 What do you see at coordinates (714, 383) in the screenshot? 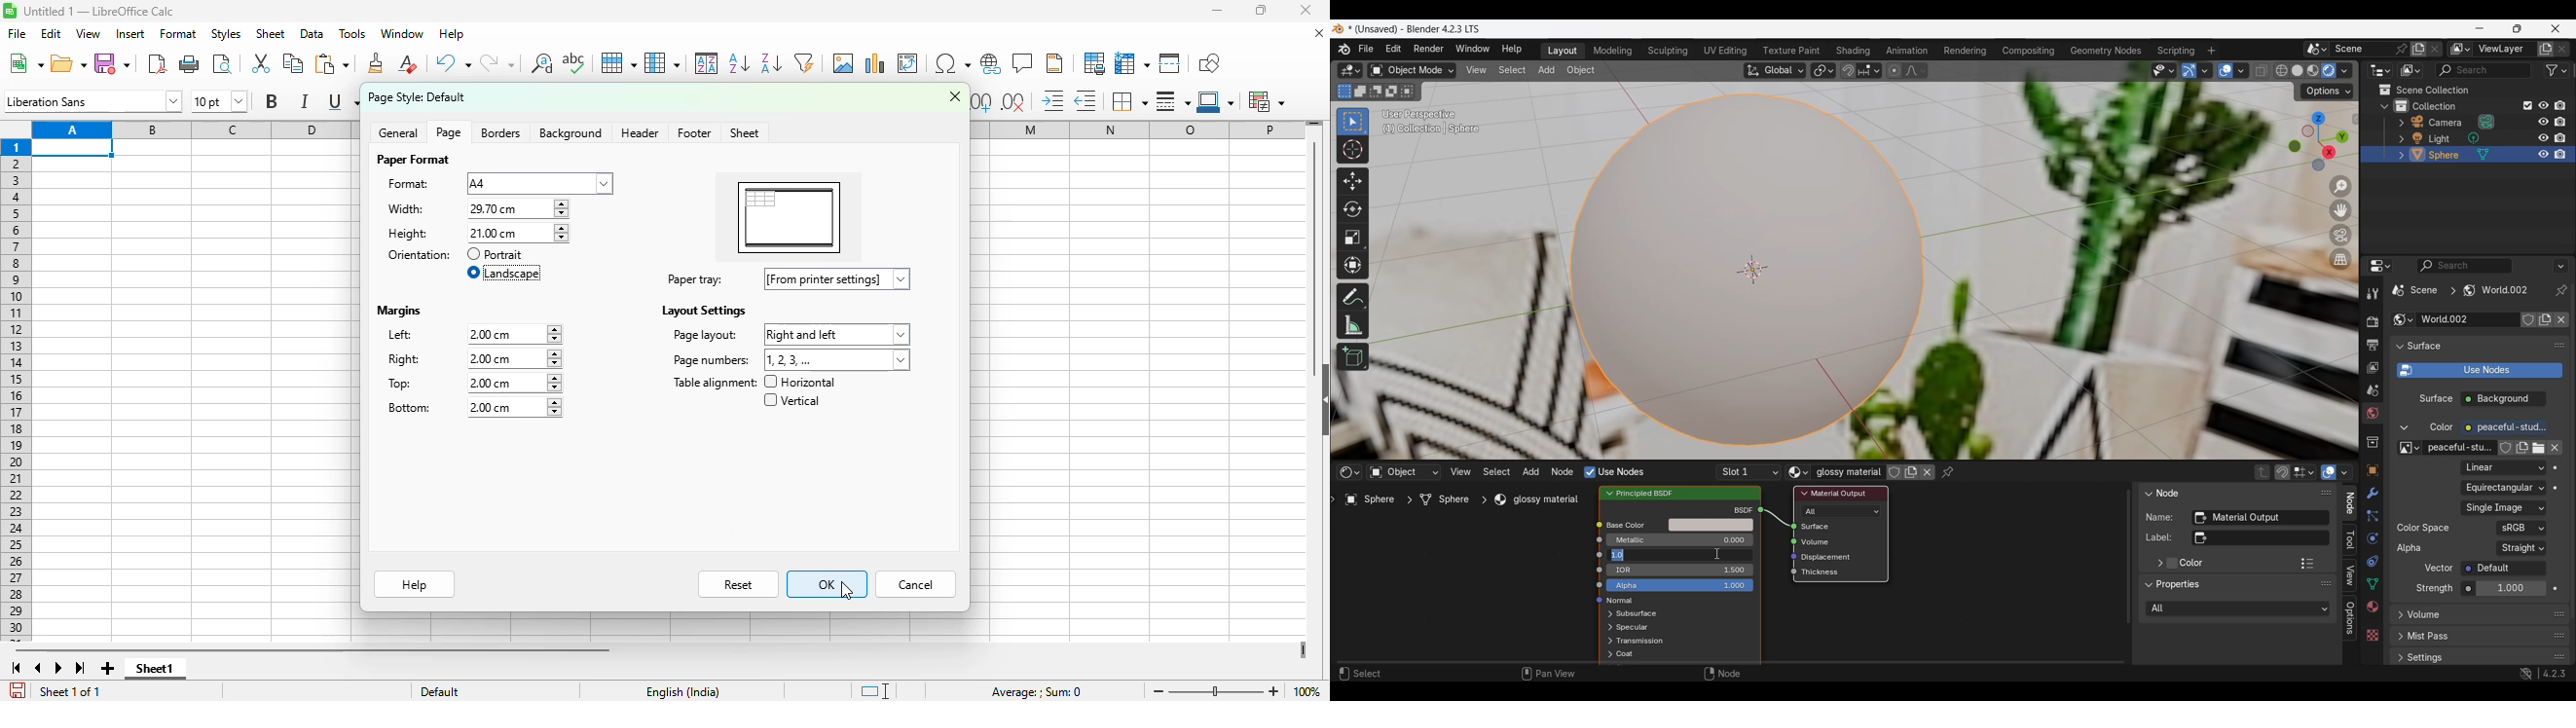
I see `table alignment` at bounding box center [714, 383].